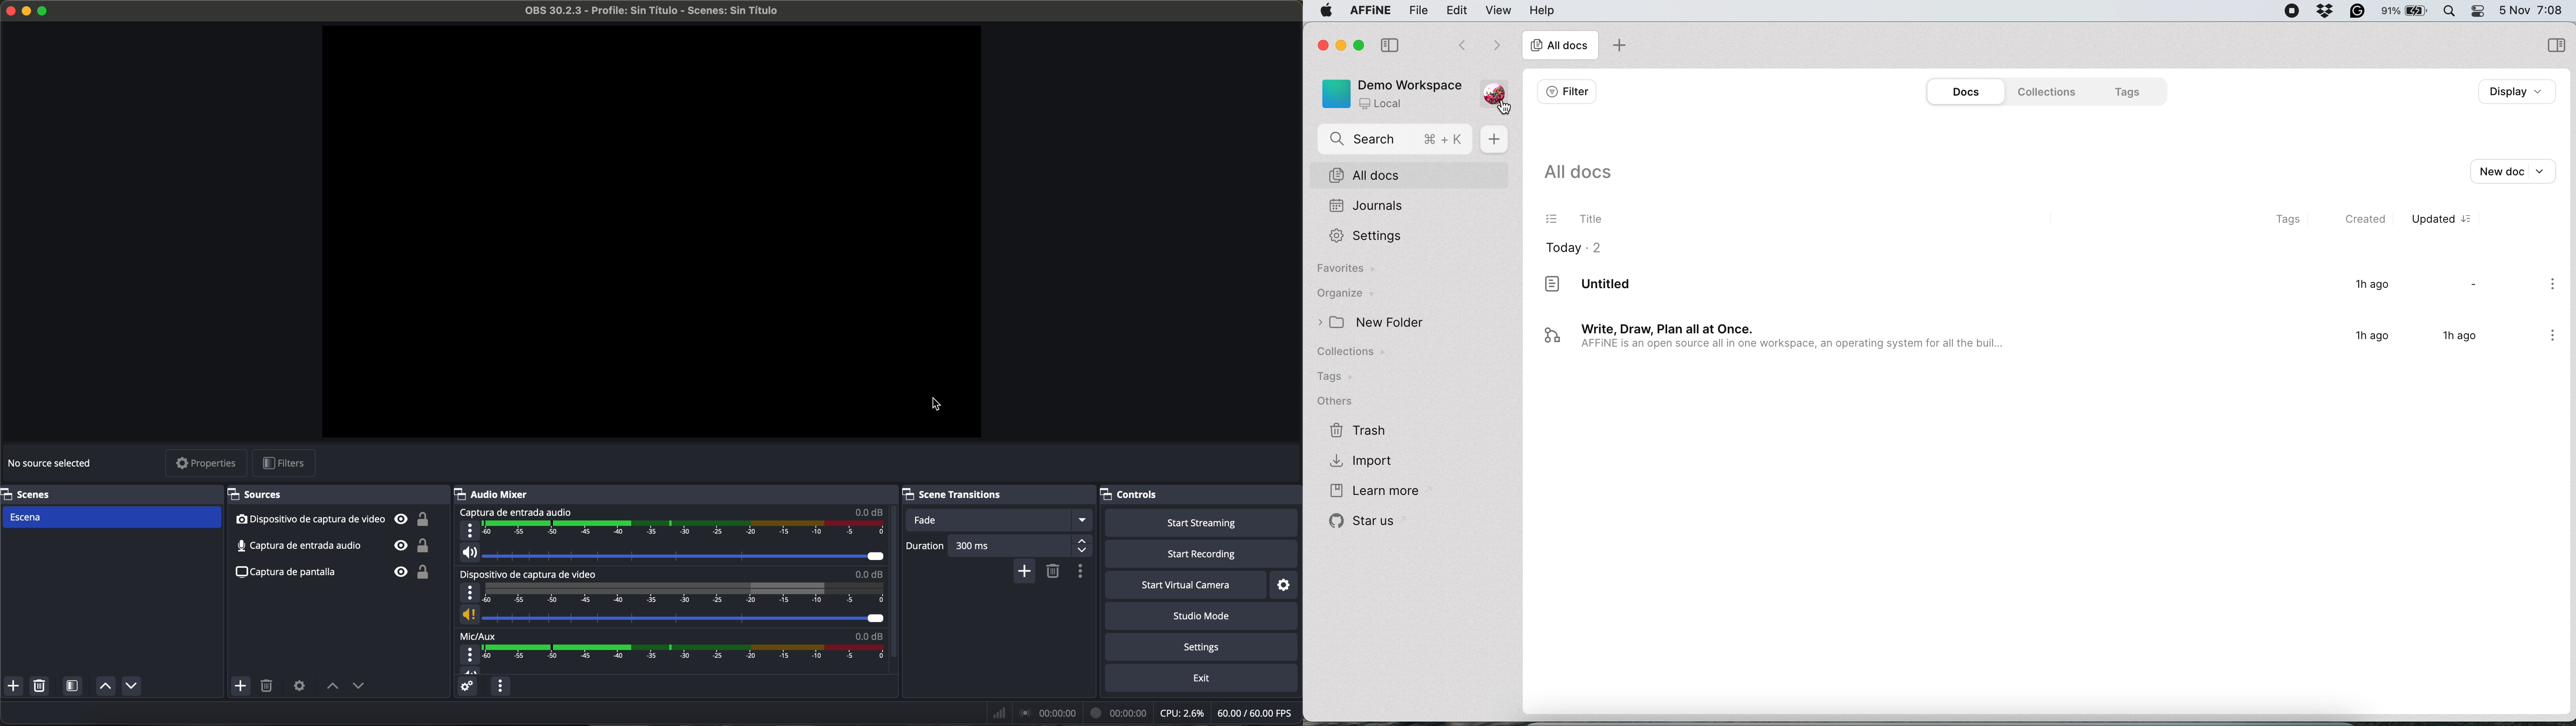 The height and width of the screenshot is (728, 2576). What do you see at coordinates (1321, 45) in the screenshot?
I see `close` at bounding box center [1321, 45].